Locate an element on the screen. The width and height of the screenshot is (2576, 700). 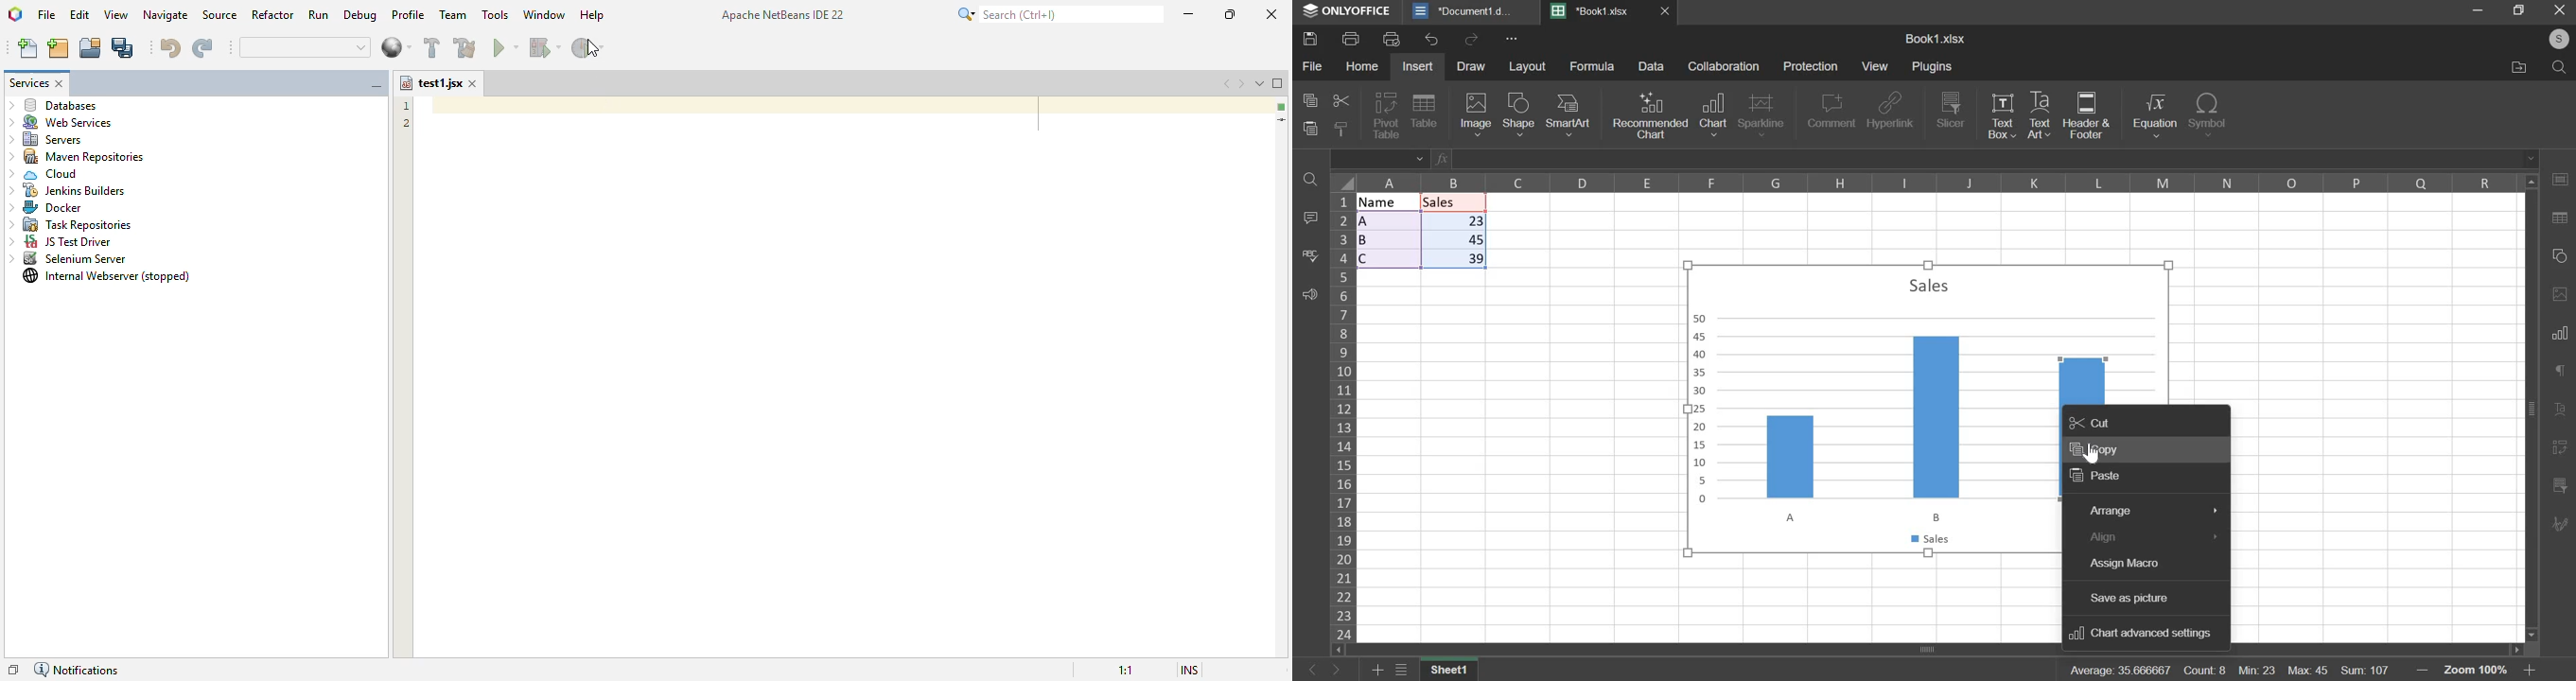
file location is located at coordinates (2522, 69).